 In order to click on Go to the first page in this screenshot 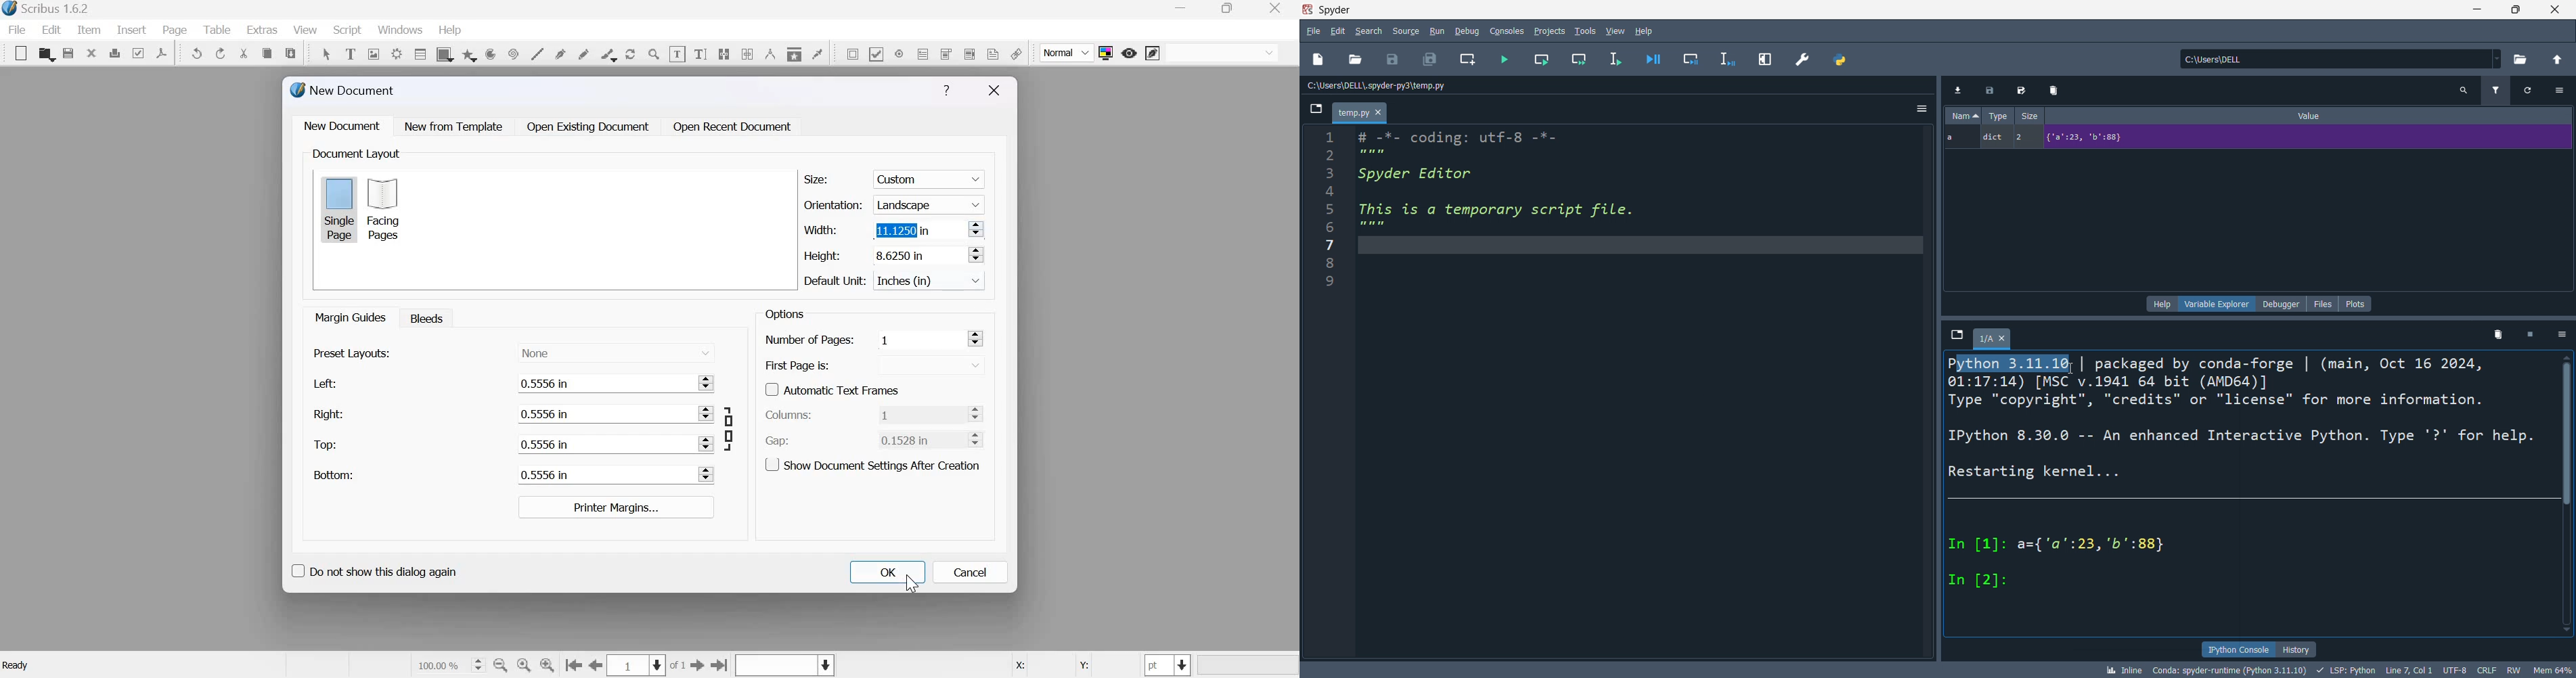, I will do `click(573, 666)`.